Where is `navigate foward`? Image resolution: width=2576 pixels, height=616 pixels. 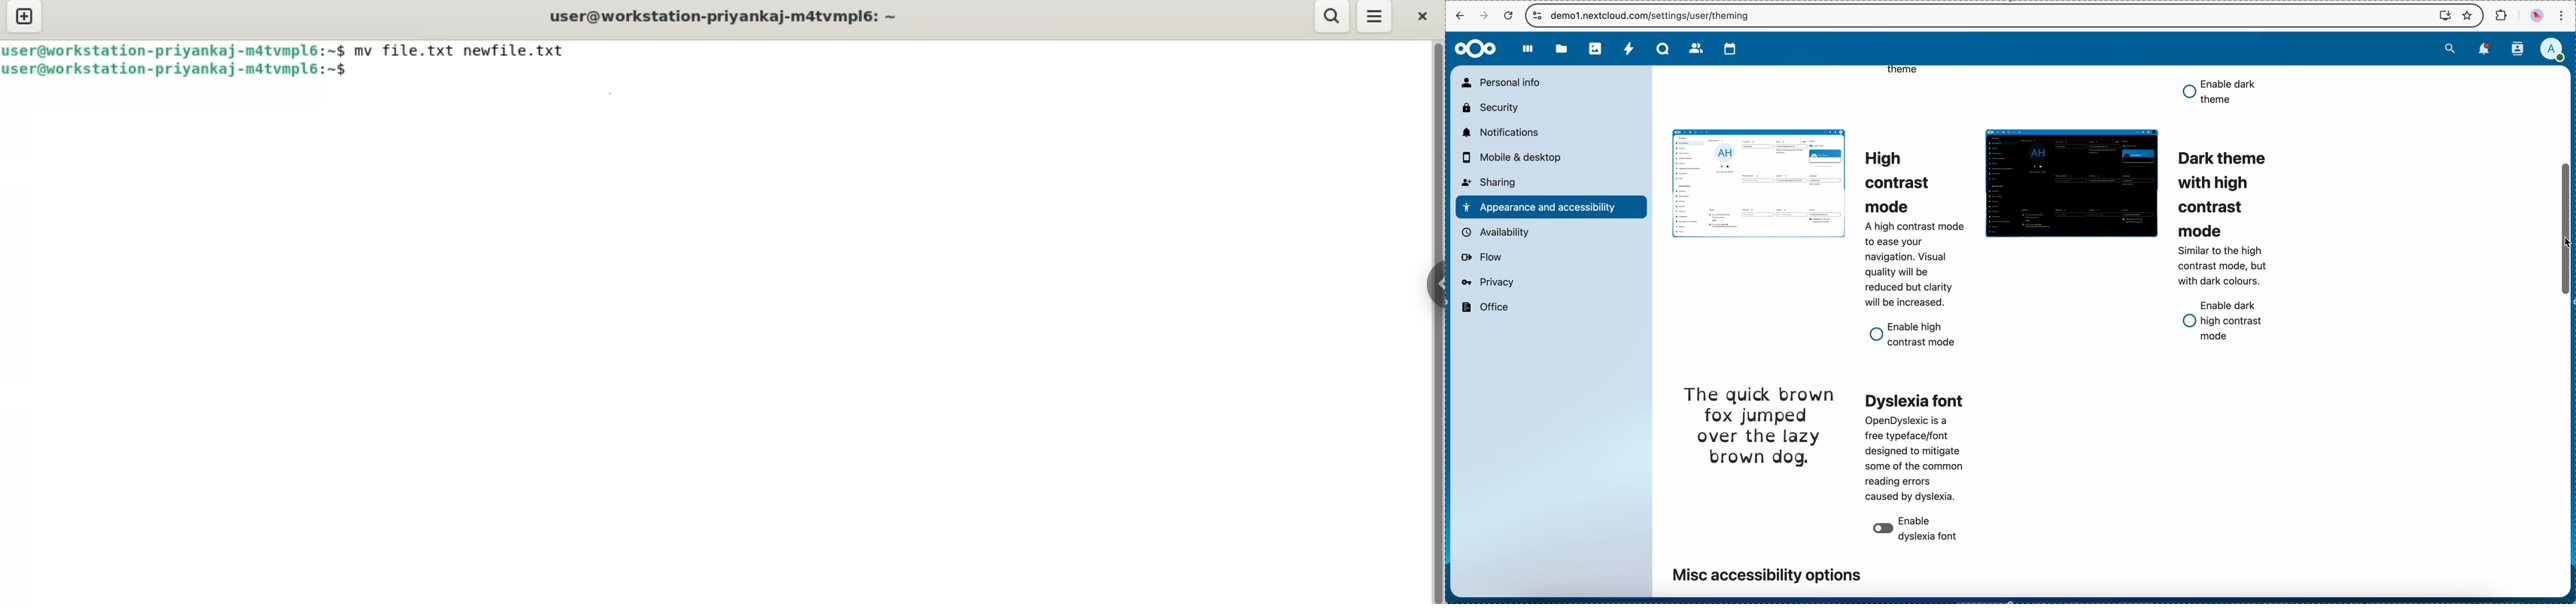
navigate foward is located at coordinates (1484, 15).